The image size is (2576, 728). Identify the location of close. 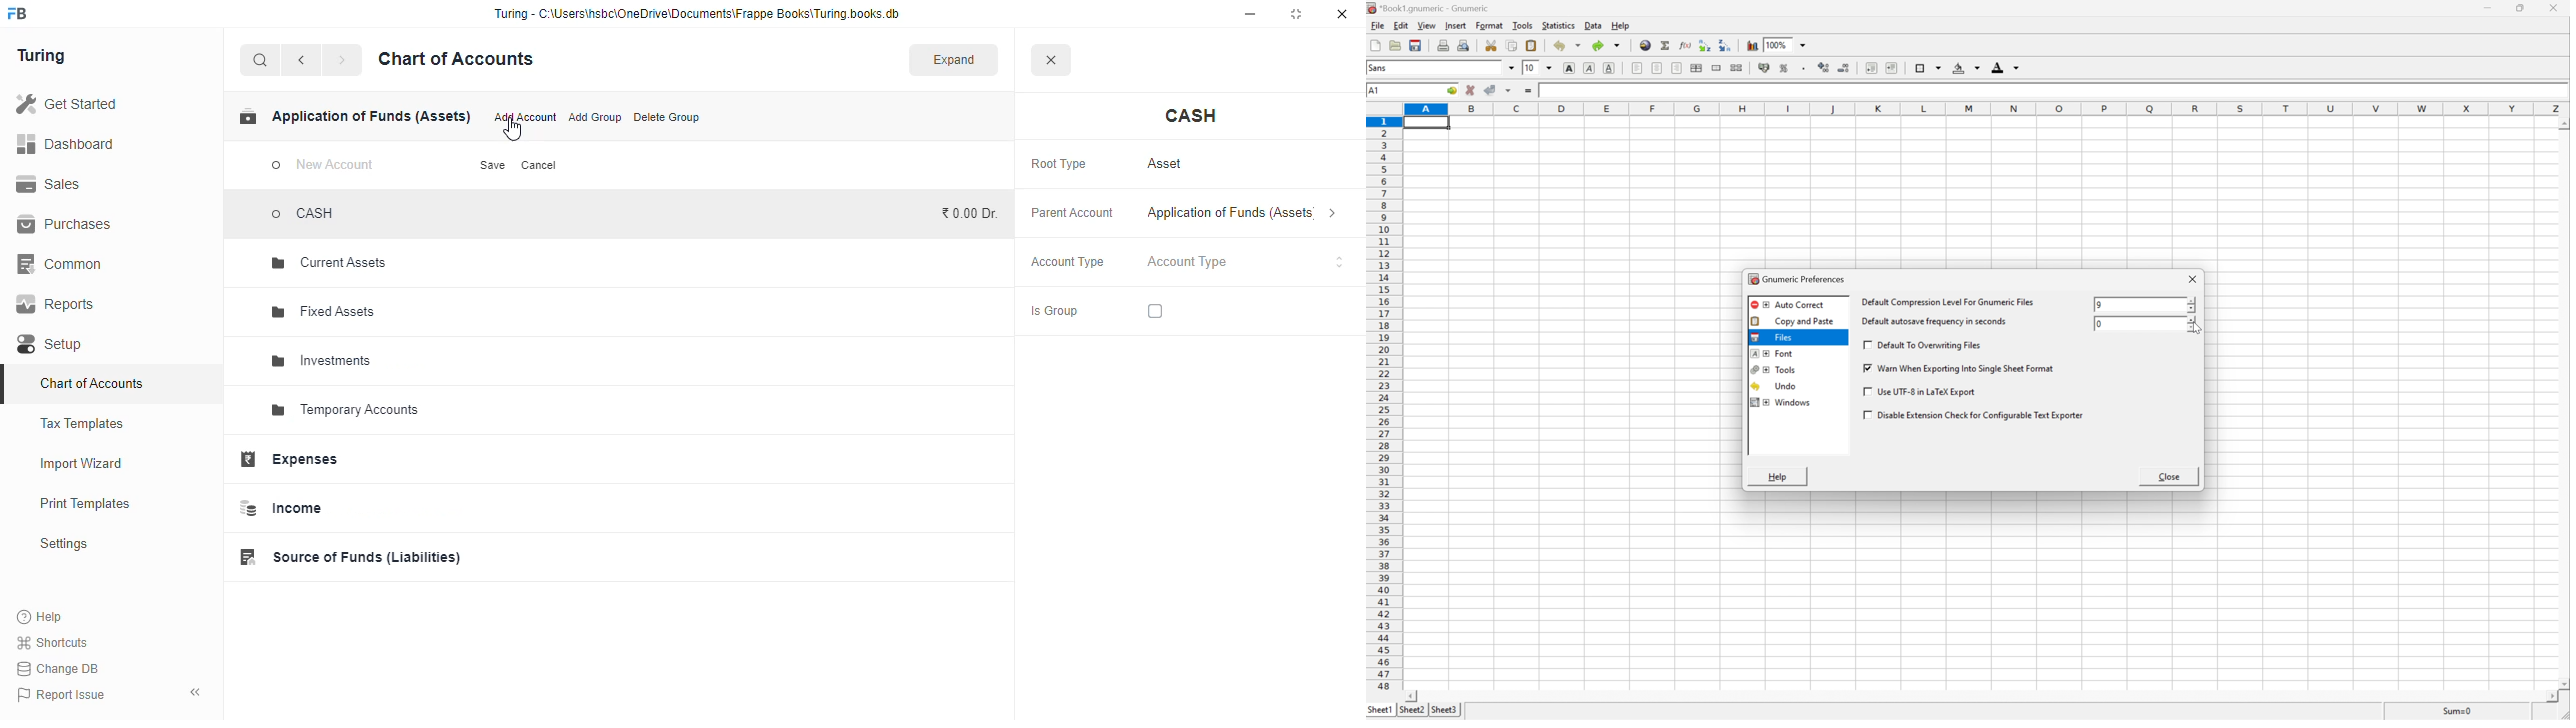
(2195, 280).